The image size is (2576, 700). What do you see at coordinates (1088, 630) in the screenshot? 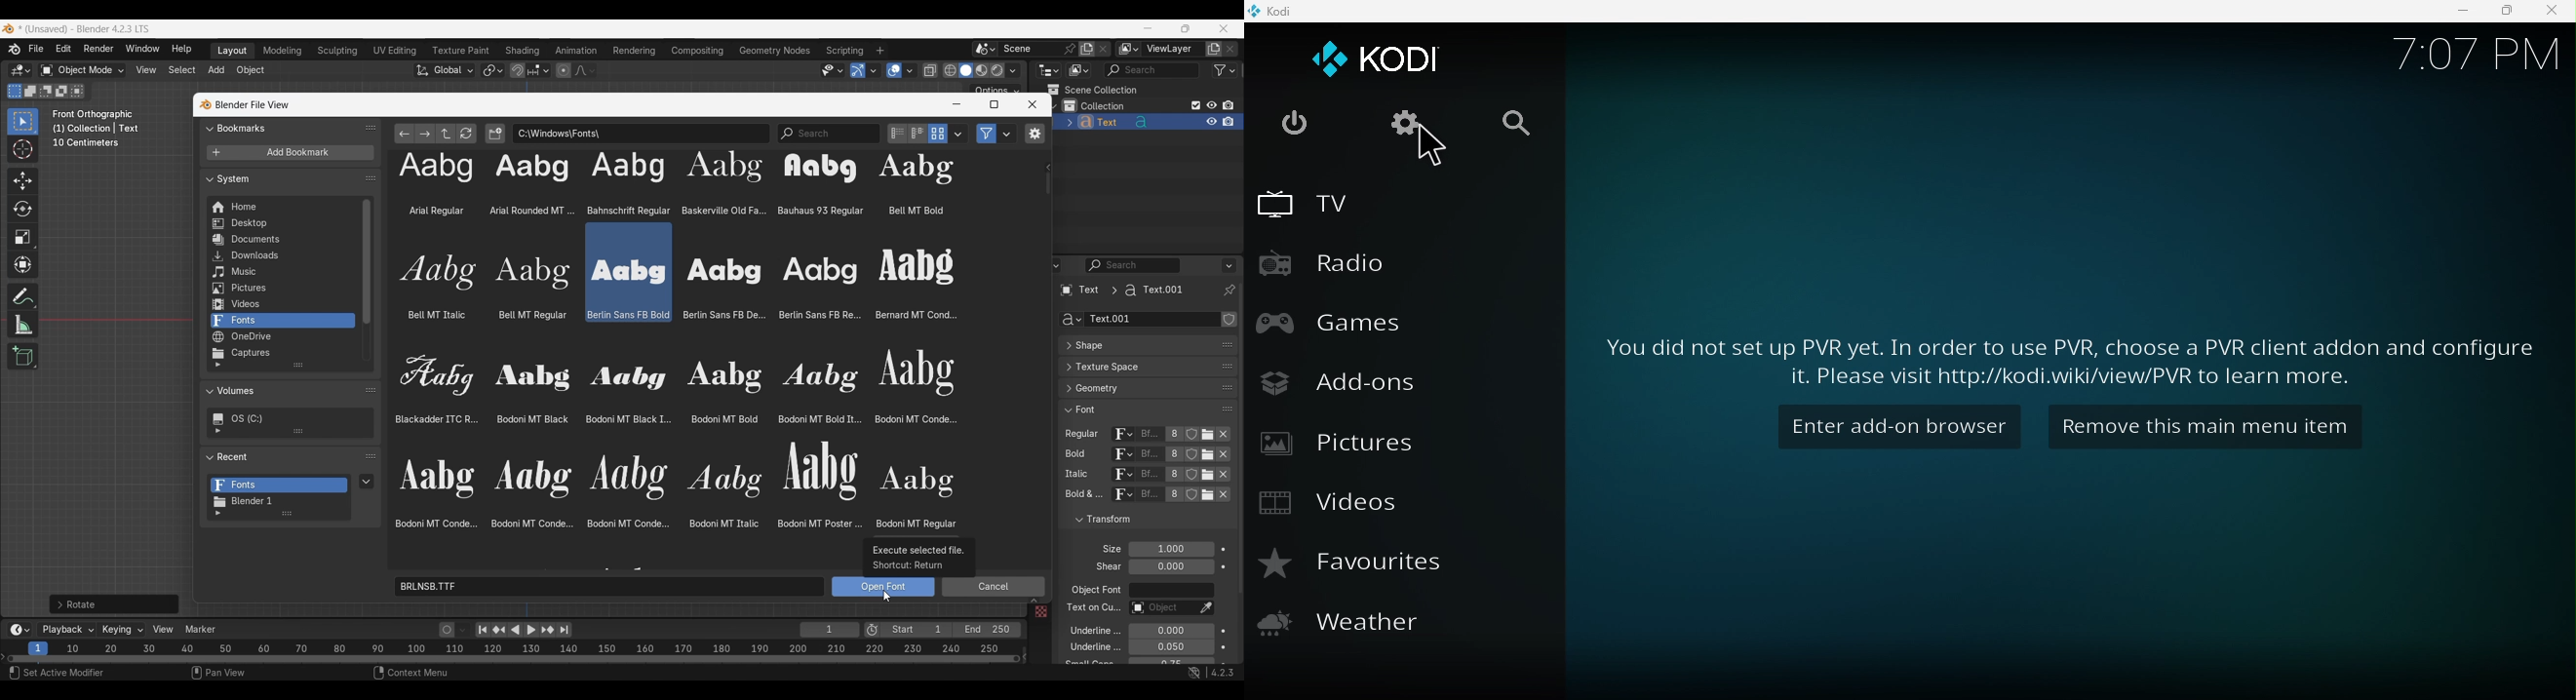
I see `underline` at bounding box center [1088, 630].